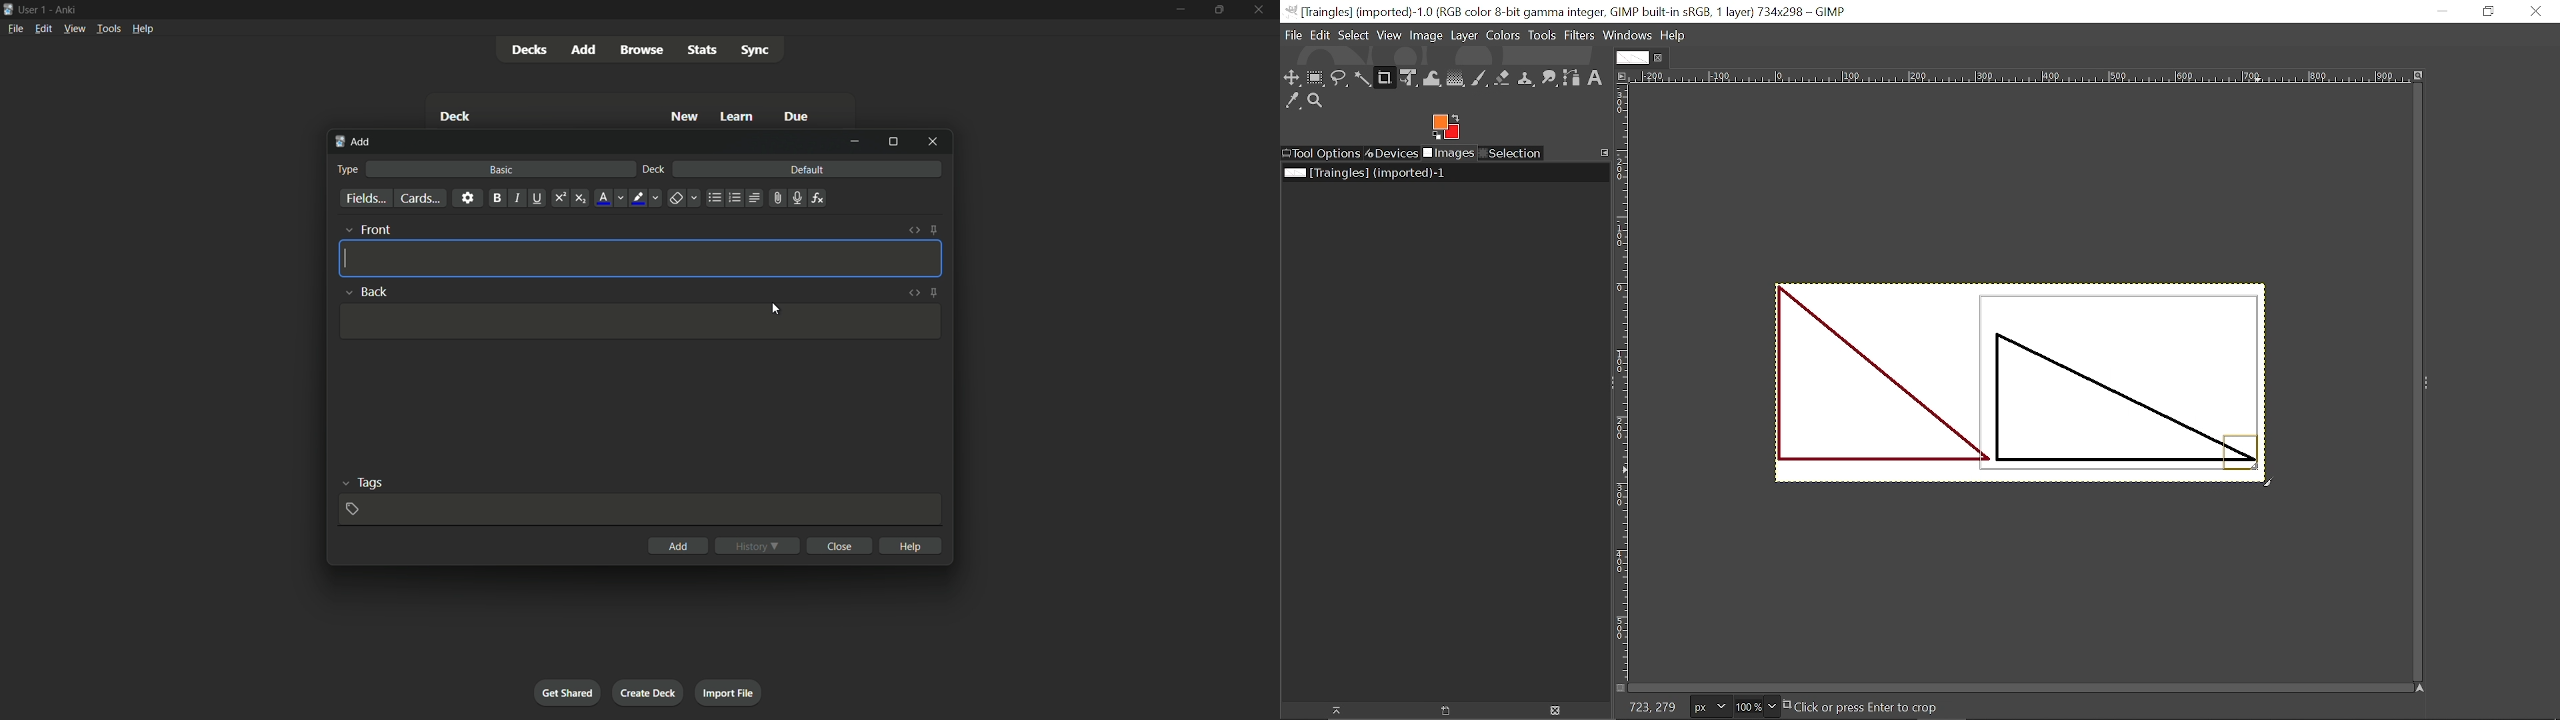  I want to click on clone tool , so click(1525, 79).